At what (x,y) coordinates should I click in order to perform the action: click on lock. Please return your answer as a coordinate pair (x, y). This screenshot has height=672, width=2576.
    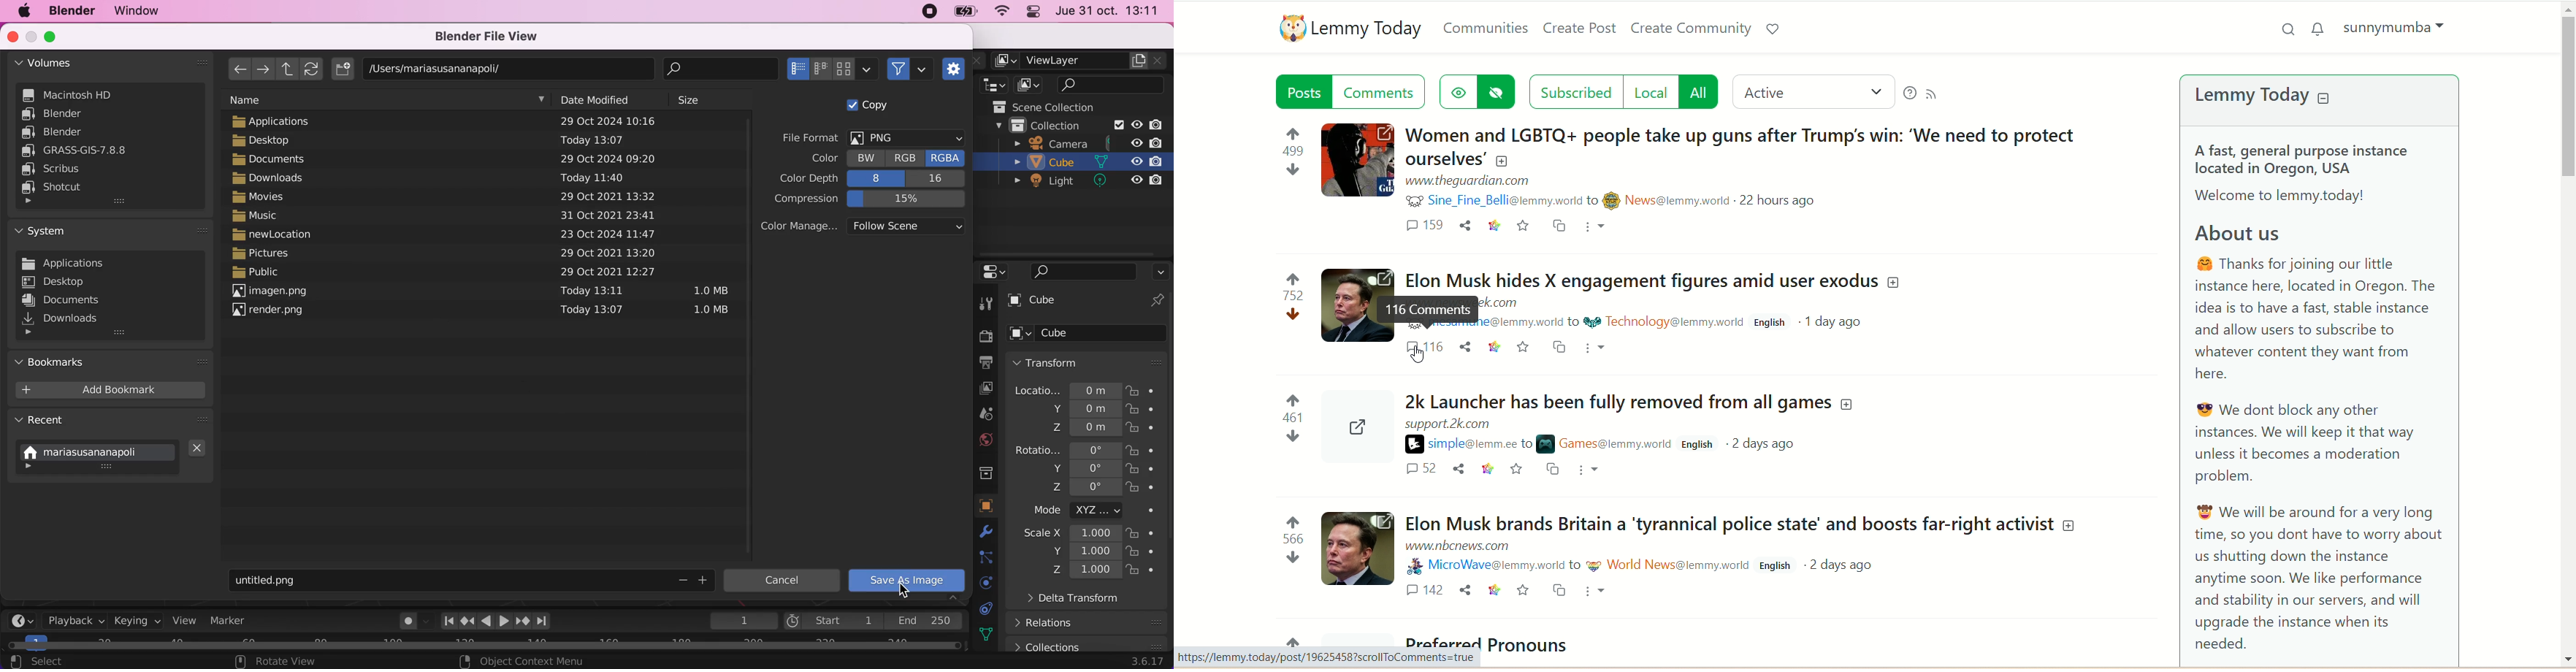
    Looking at the image, I should click on (1142, 489).